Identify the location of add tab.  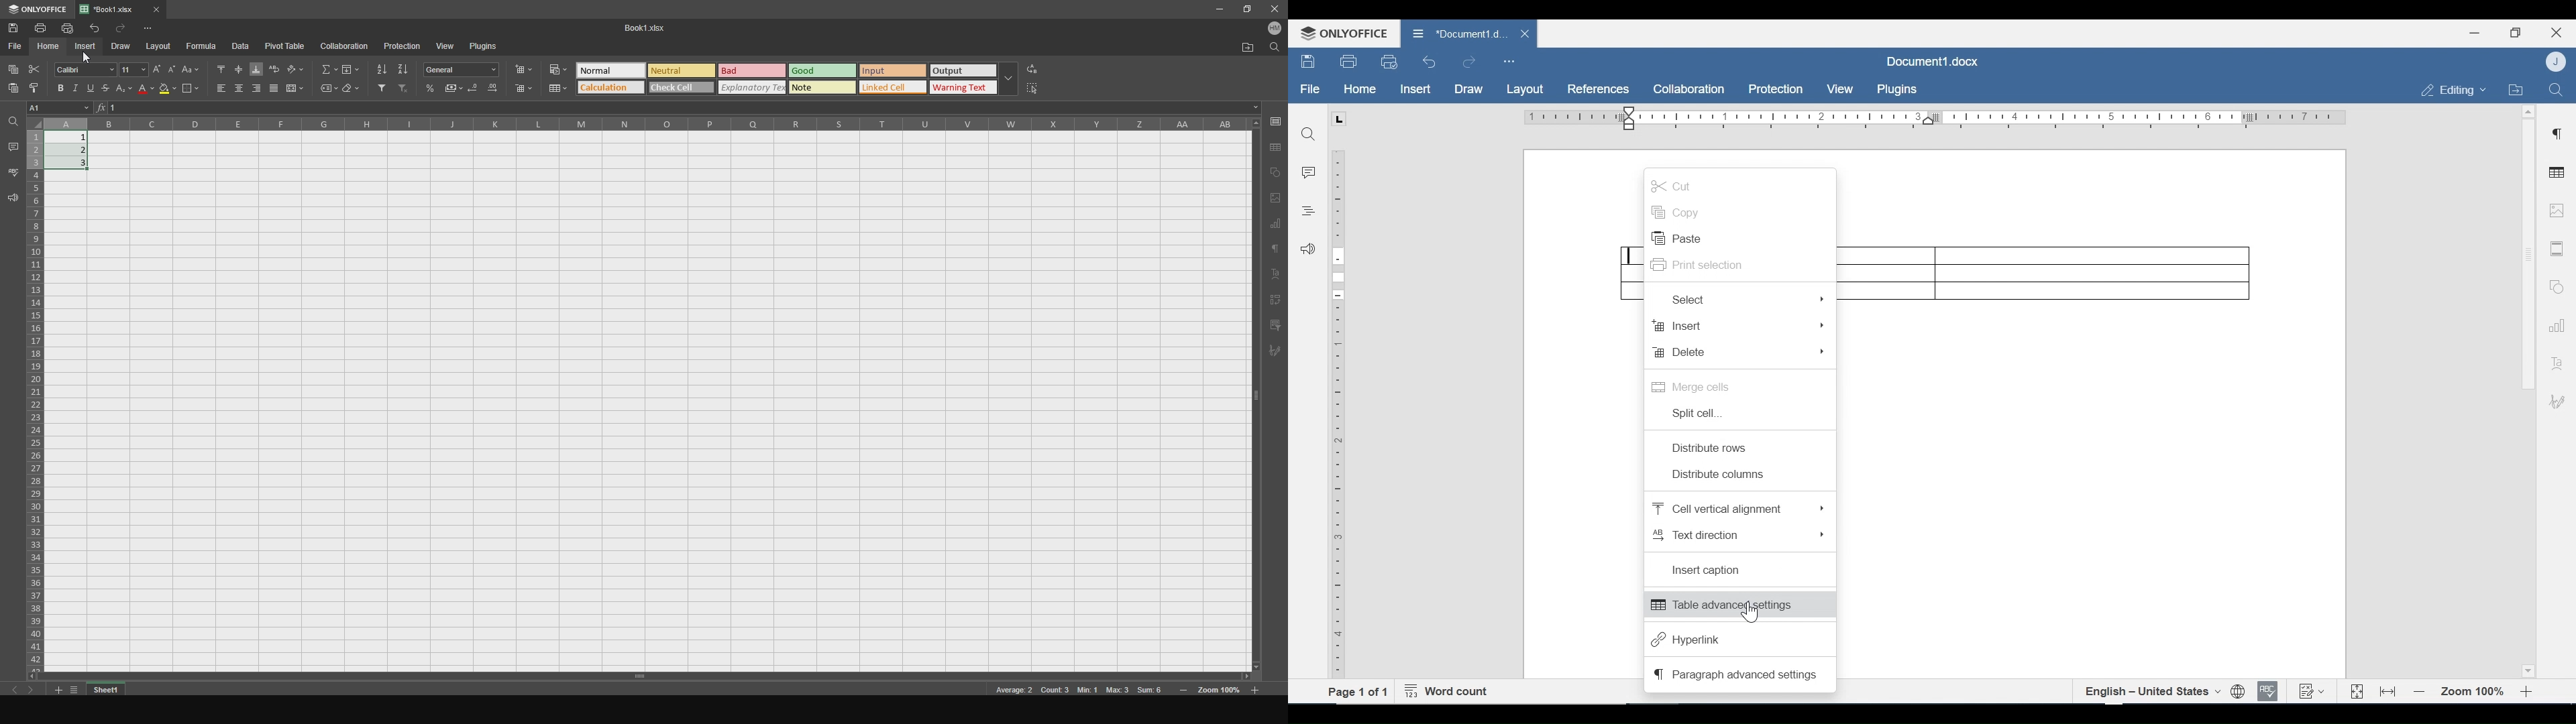
(56, 691).